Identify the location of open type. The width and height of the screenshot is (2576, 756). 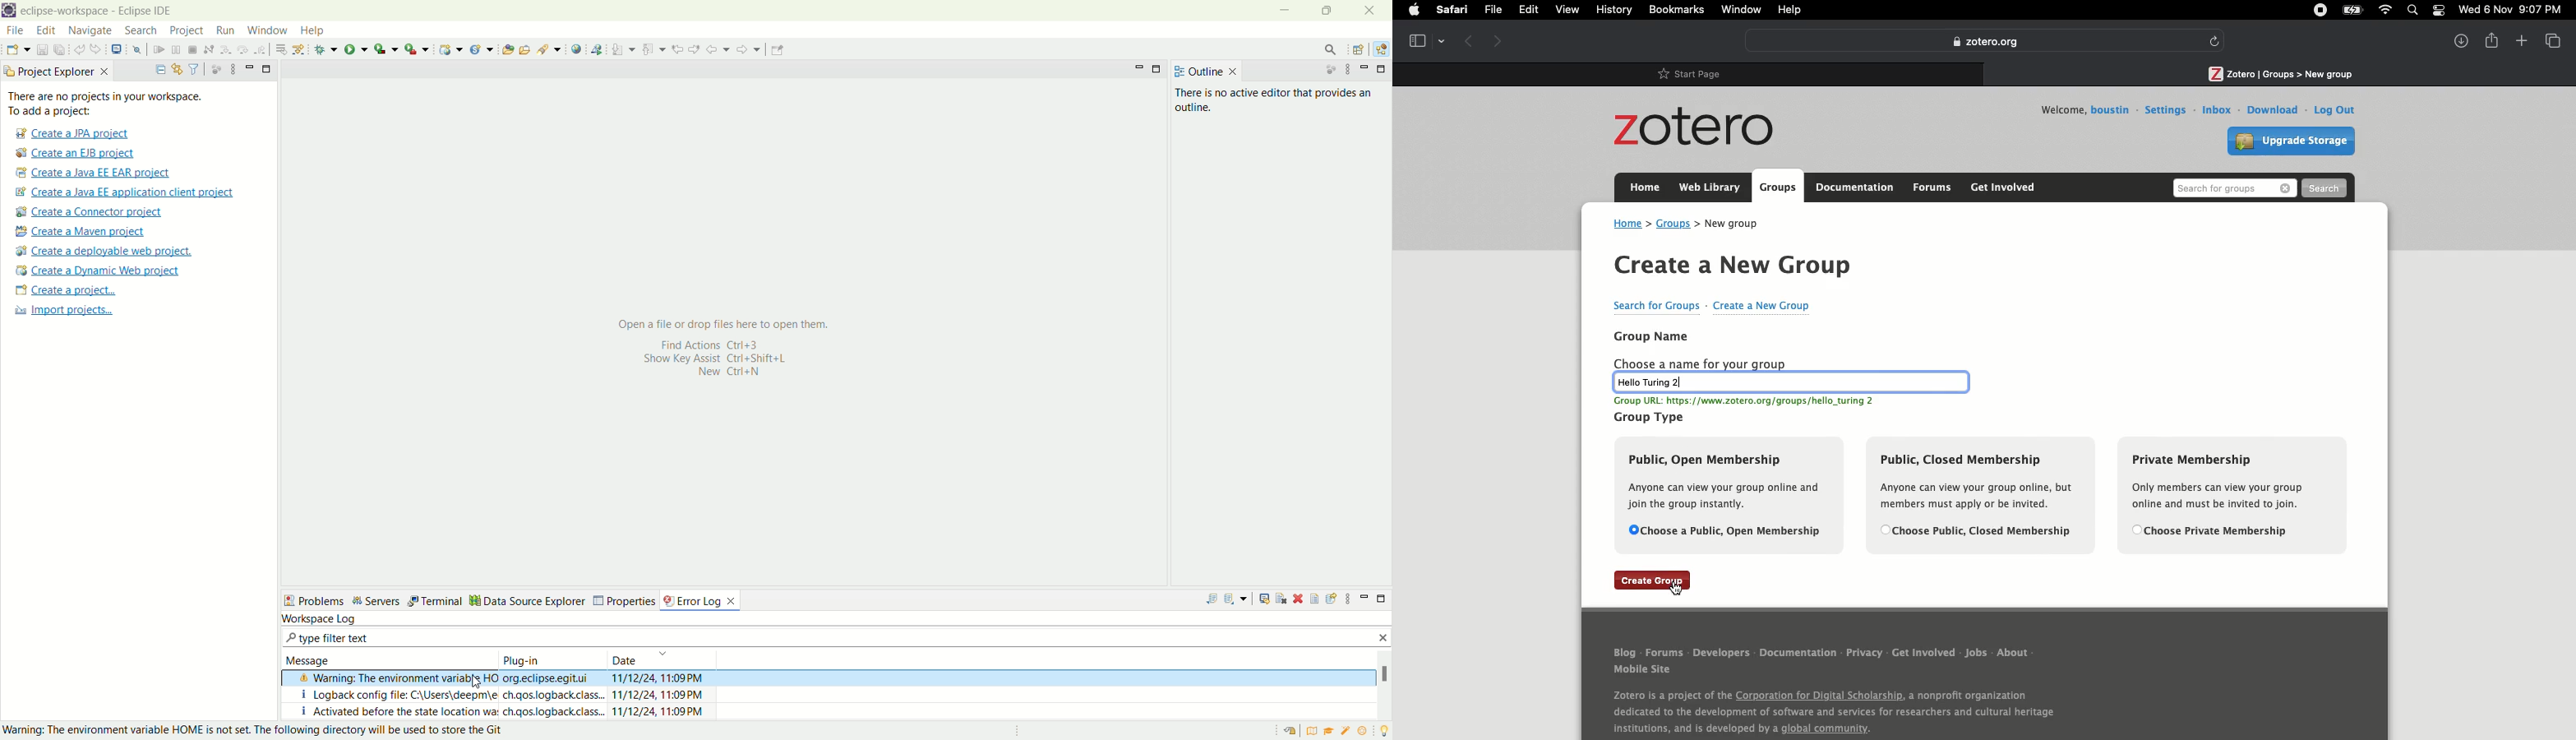
(507, 48).